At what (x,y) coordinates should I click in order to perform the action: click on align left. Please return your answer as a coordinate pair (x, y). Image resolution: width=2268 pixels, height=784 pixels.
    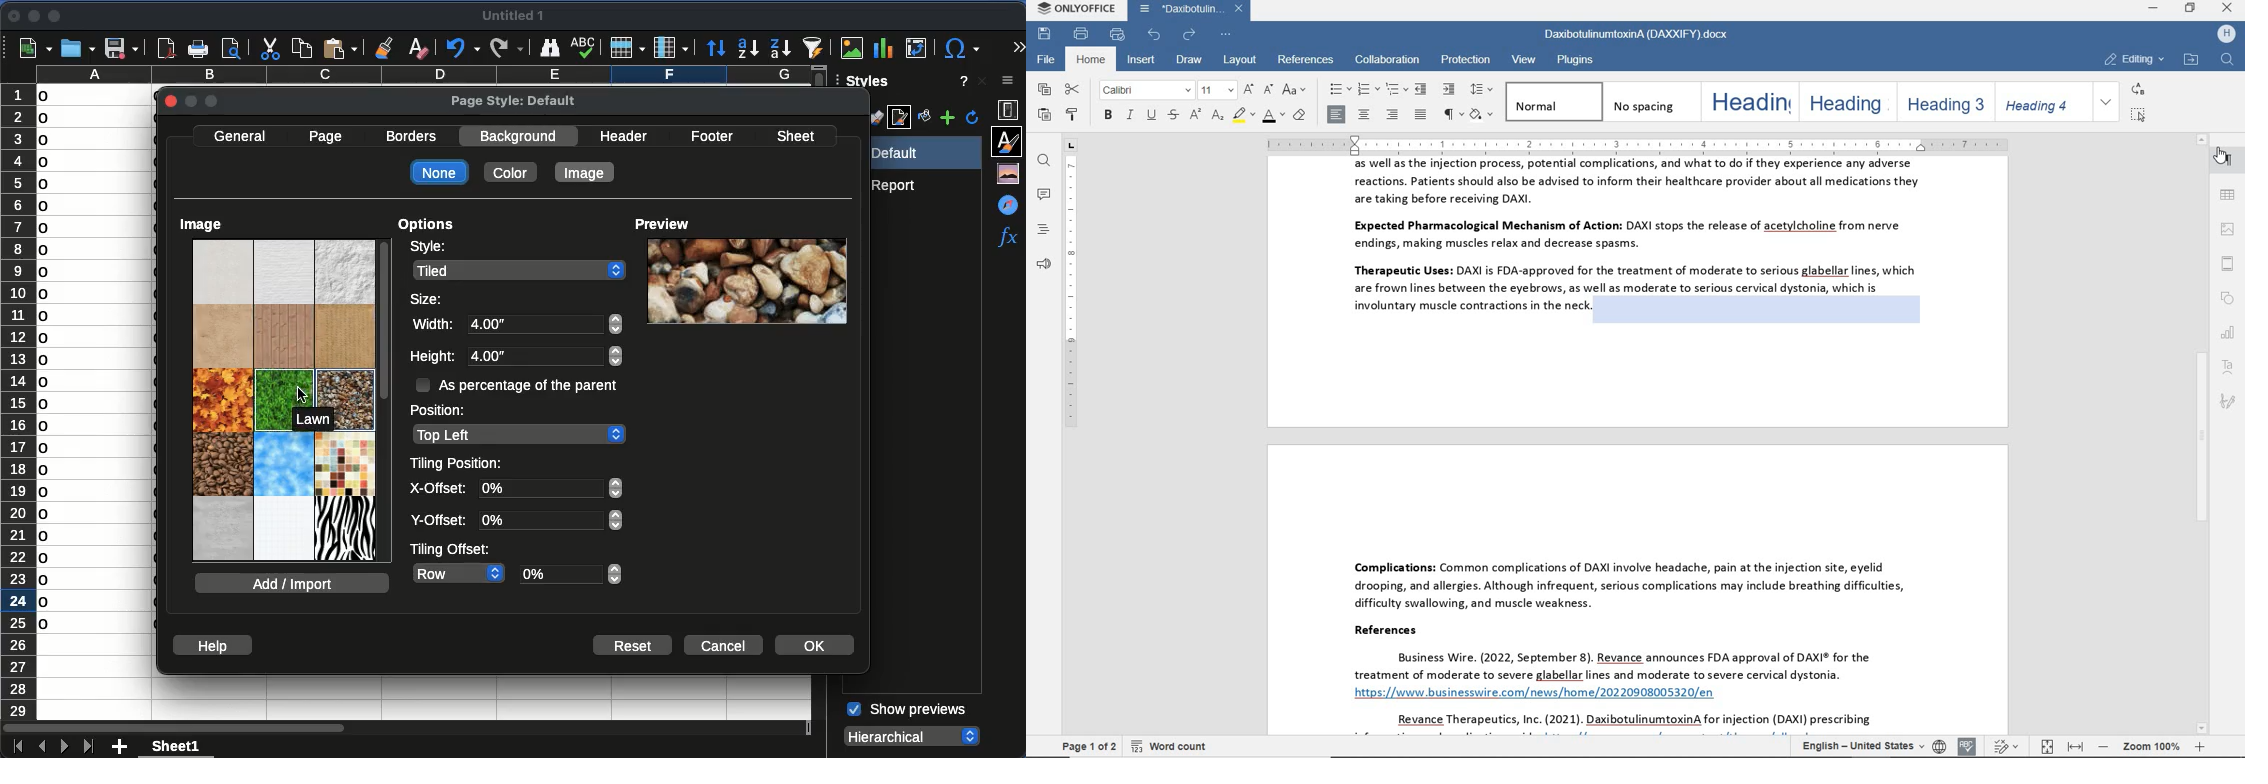
    Looking at the image, I should click on (1337, 114).